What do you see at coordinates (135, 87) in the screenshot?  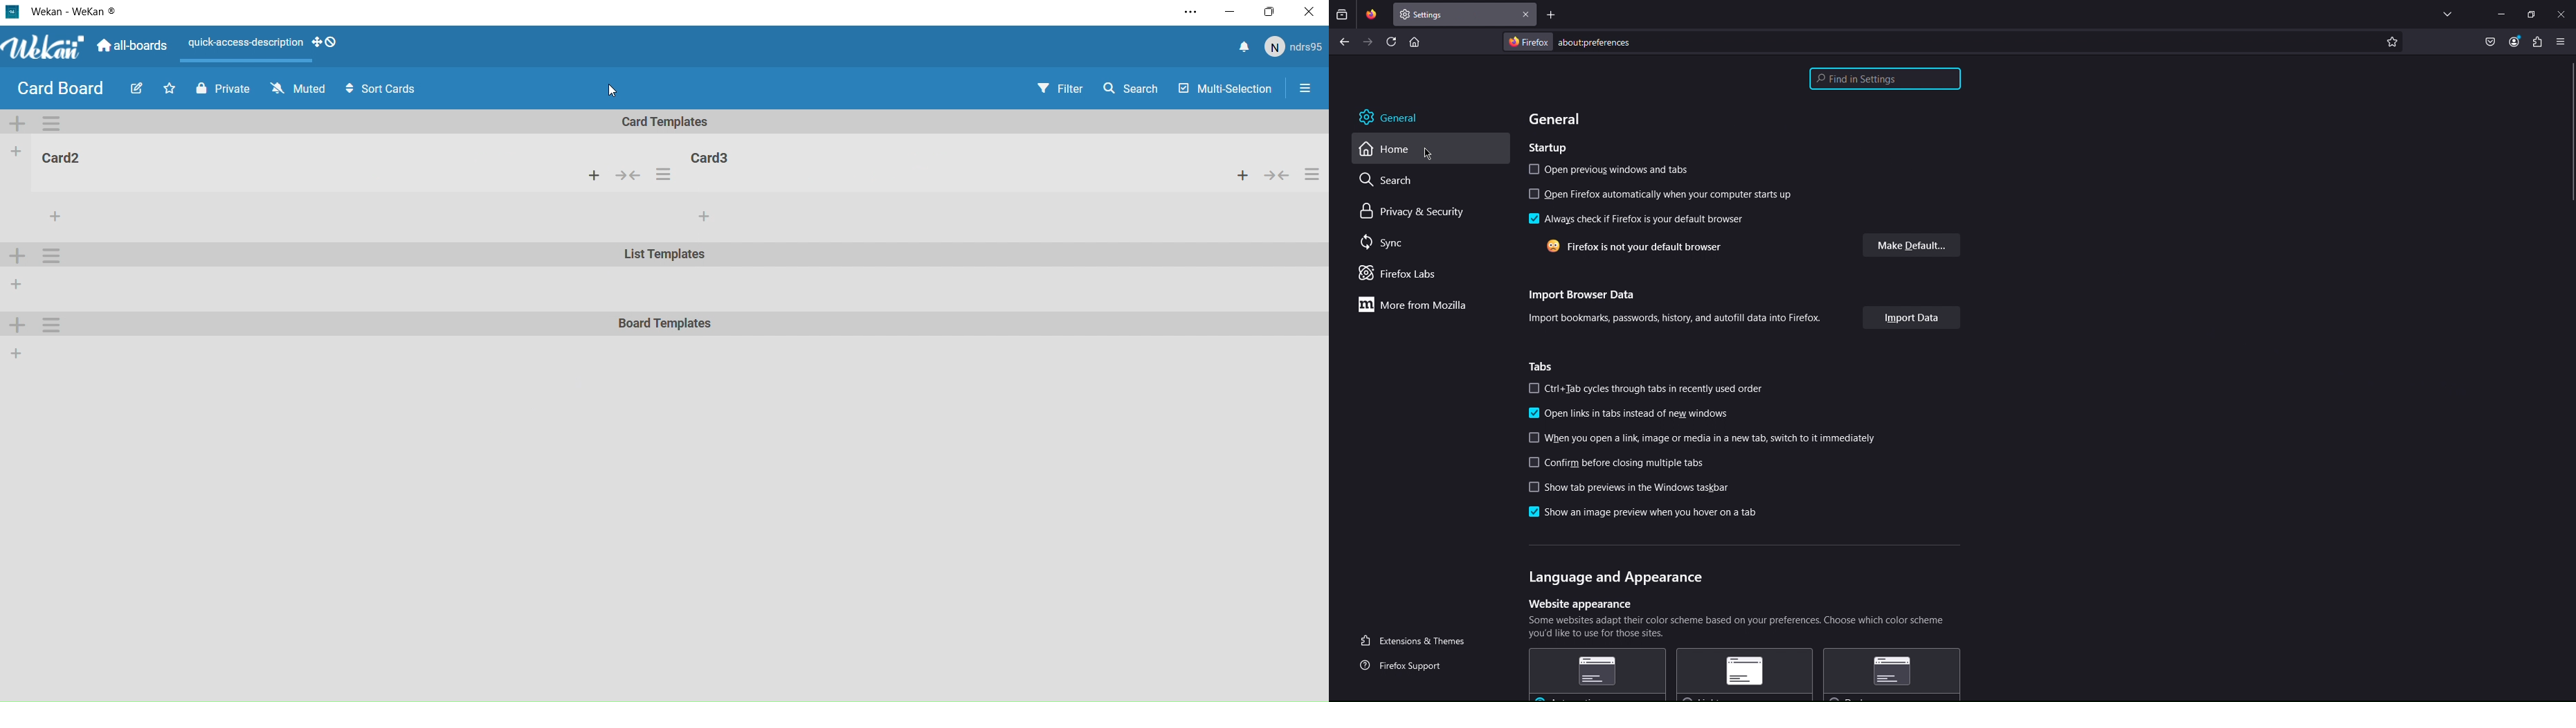 I see `Edit` at bounding box center [135, 87].